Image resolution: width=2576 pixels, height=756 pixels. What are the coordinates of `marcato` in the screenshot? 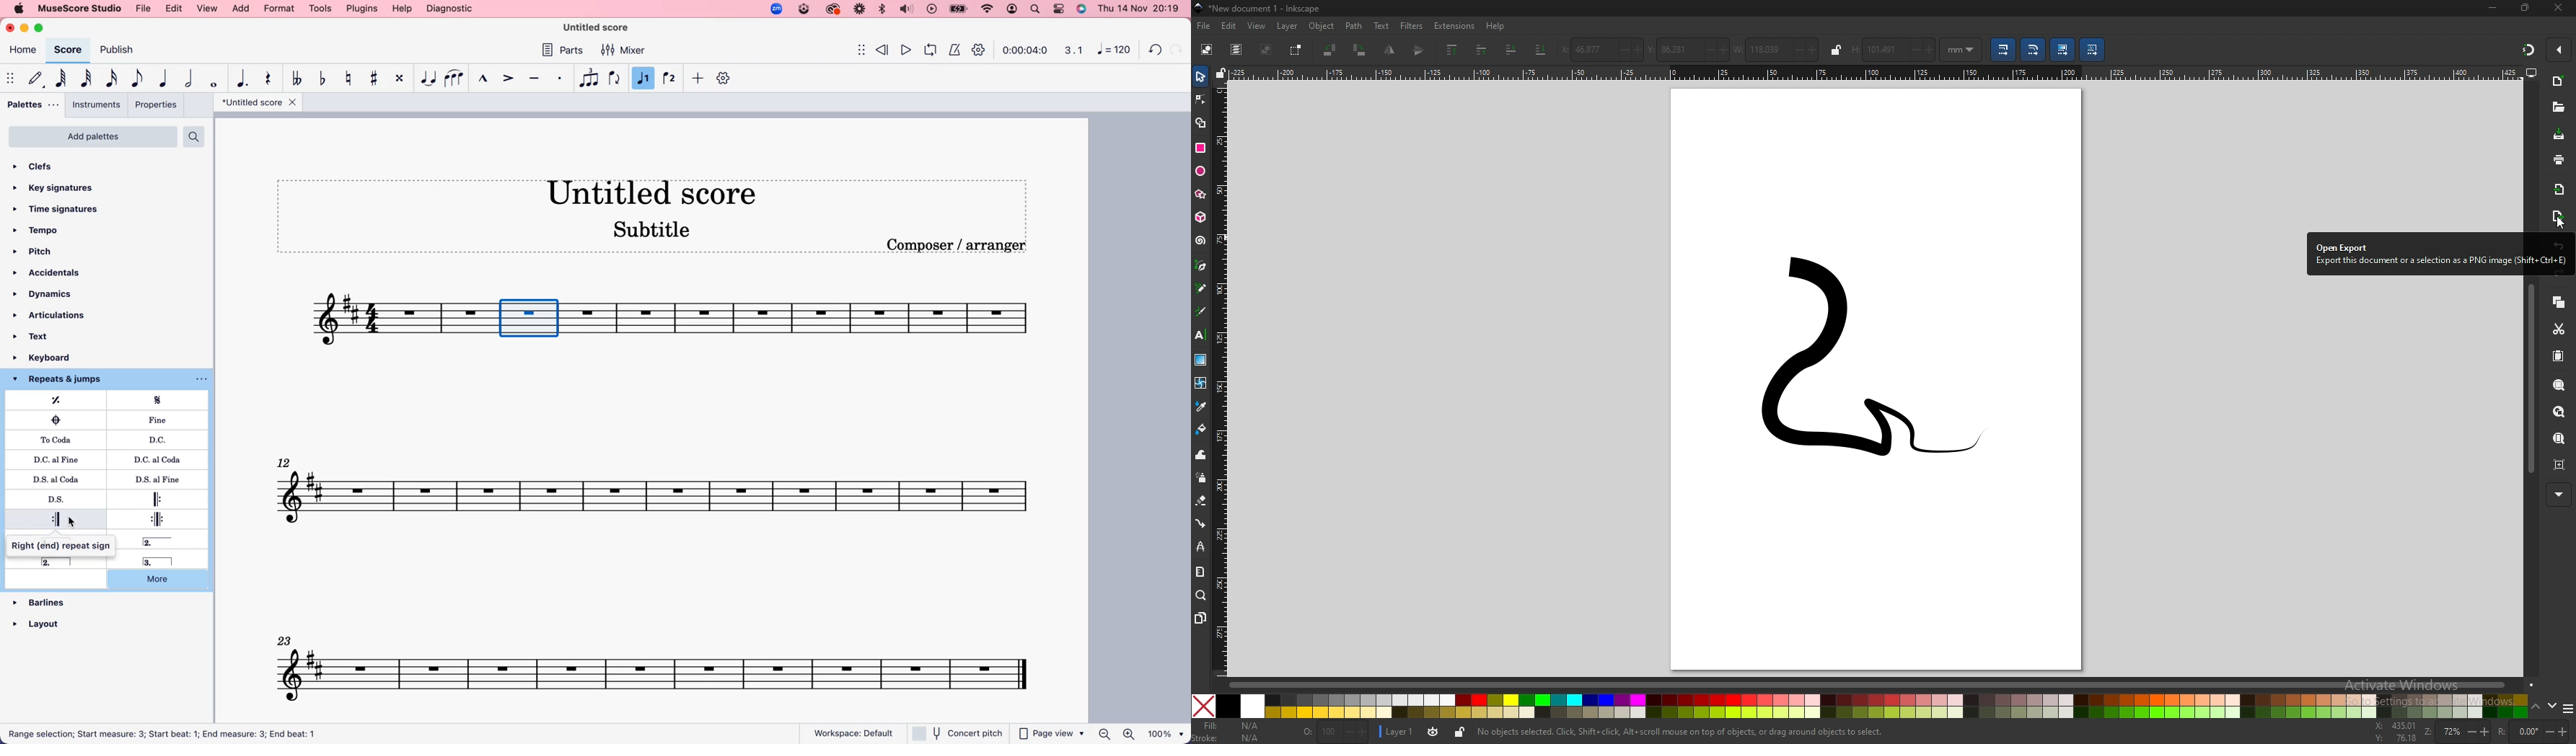 It's located at (483, 80).